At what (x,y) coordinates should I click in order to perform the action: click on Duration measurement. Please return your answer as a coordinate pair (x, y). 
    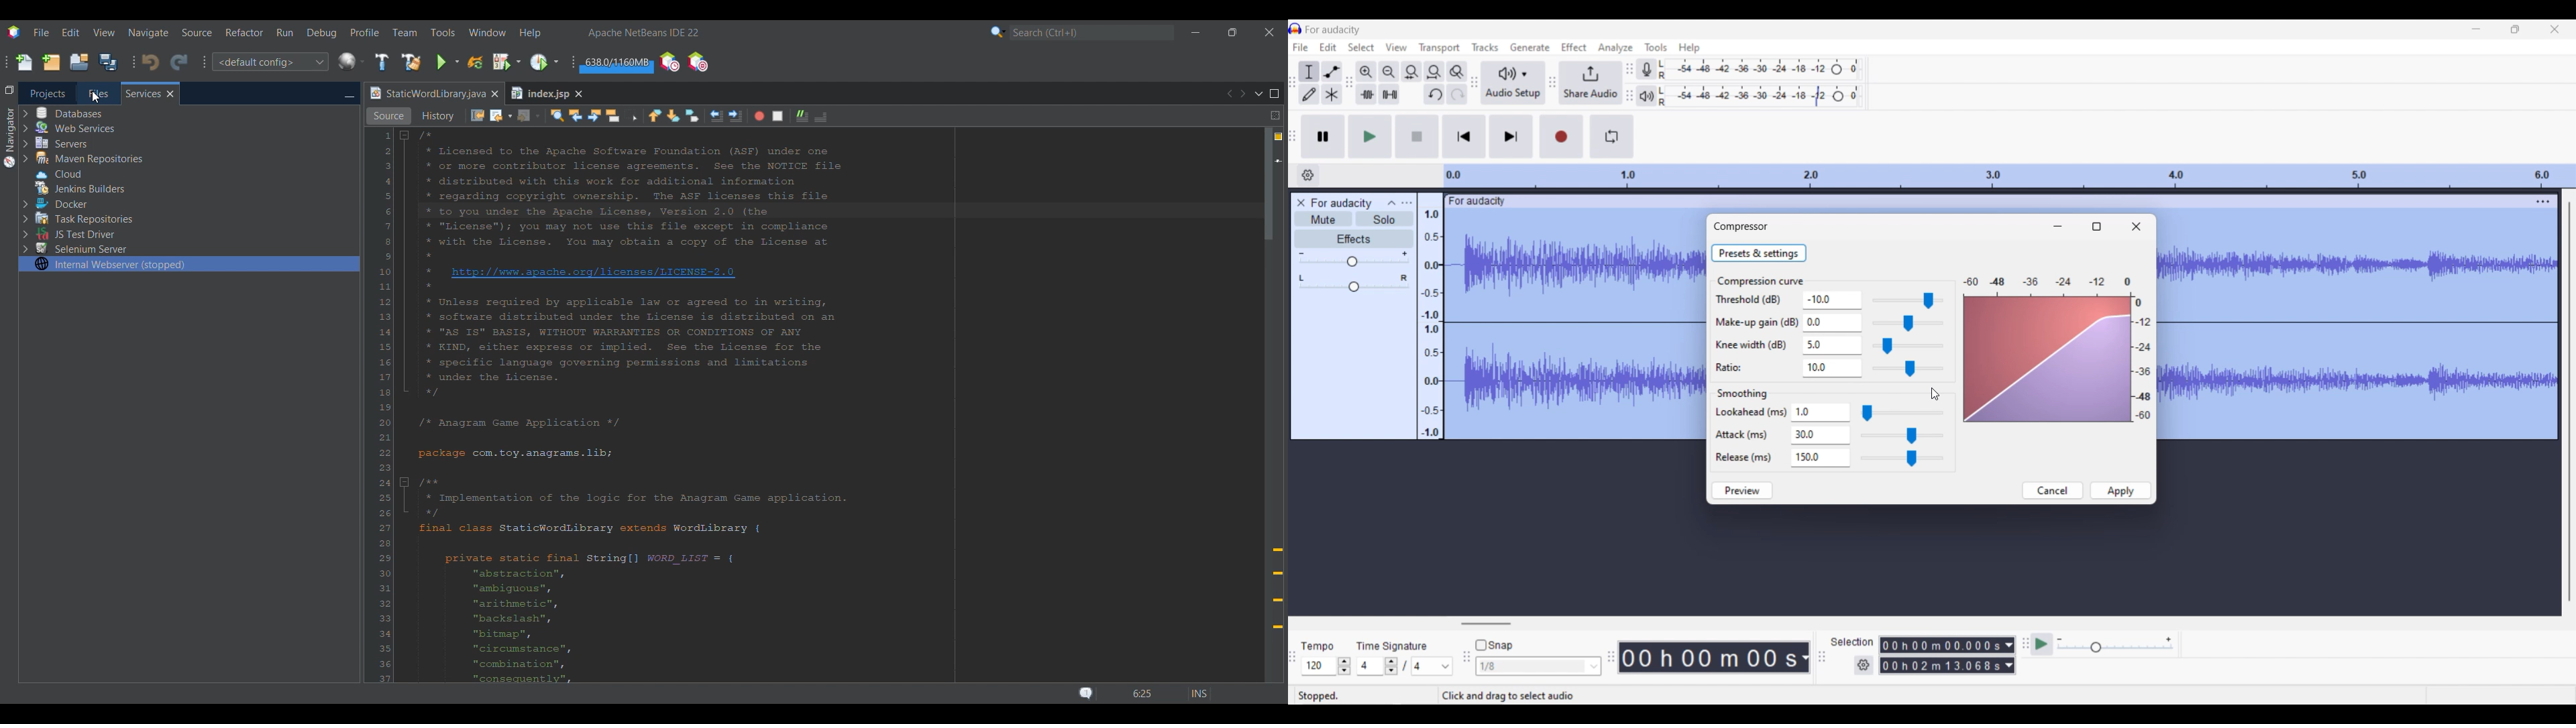
    Looking at the image, I should click on (1804, 658).